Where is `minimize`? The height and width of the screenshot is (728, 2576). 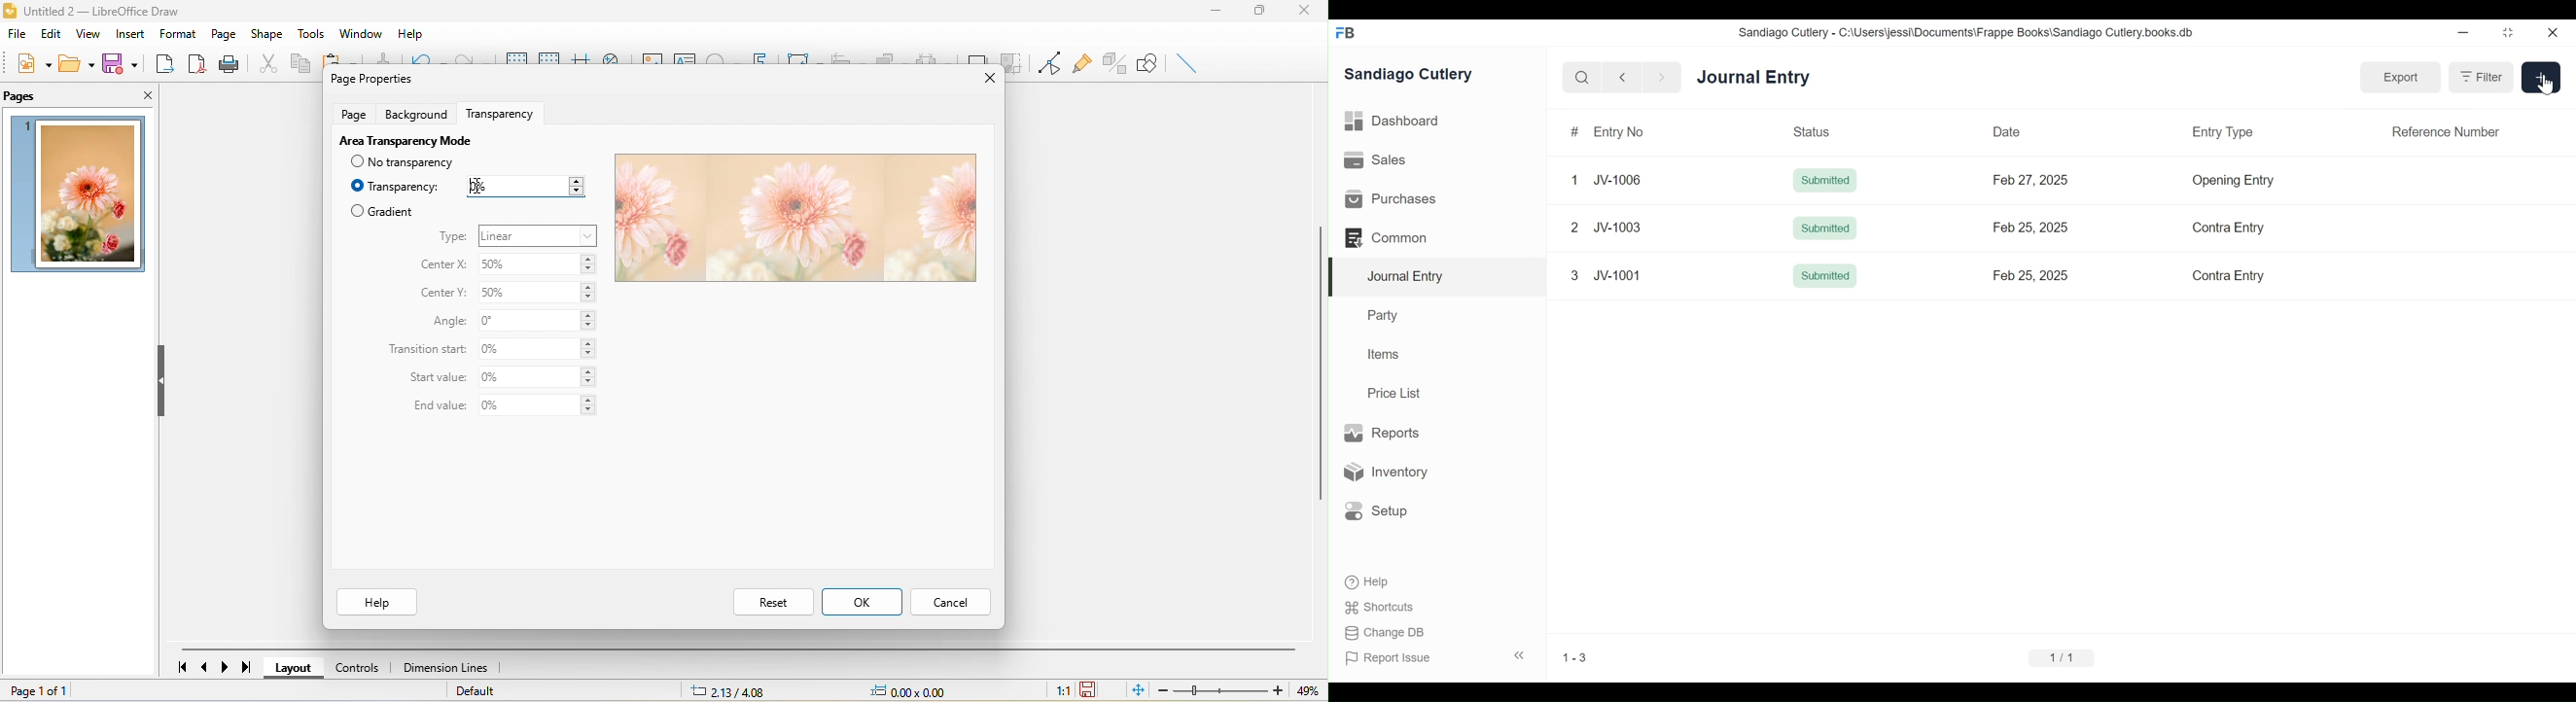
minimize is located at coordinates (2465, 30).